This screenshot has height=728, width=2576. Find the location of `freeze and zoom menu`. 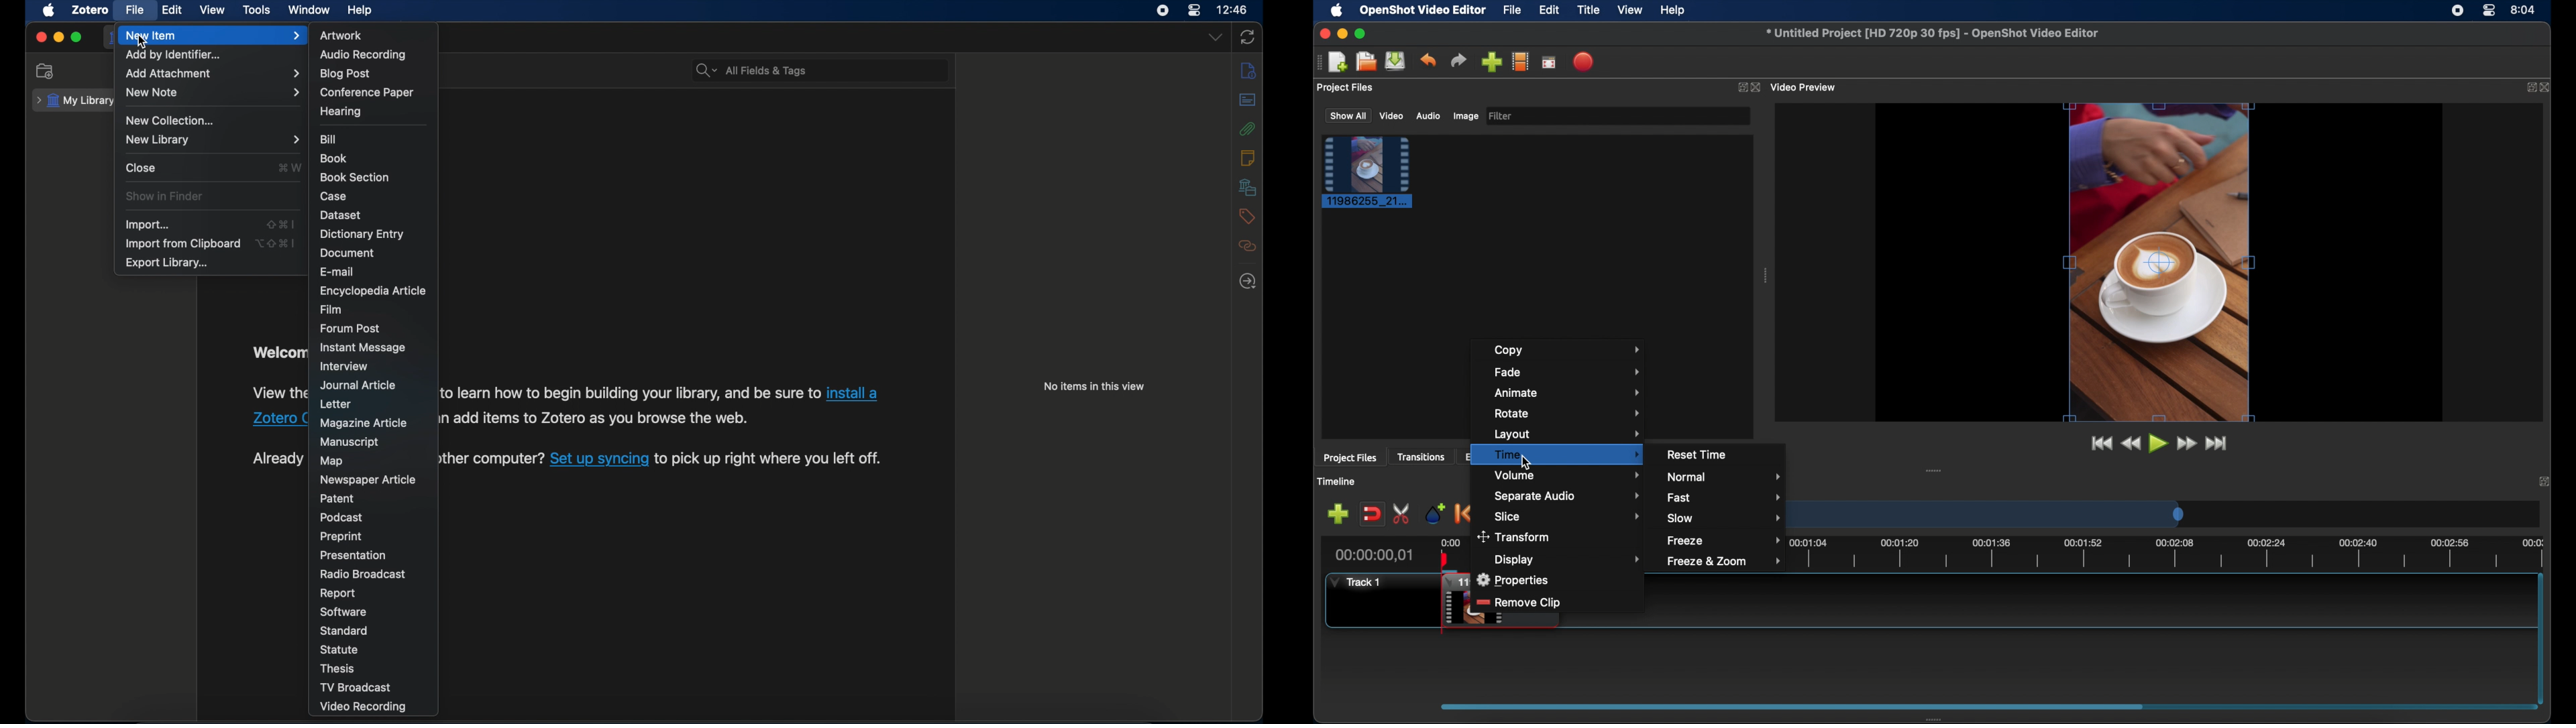

freeze and zoom menu is located at coordinates (1725, 561).